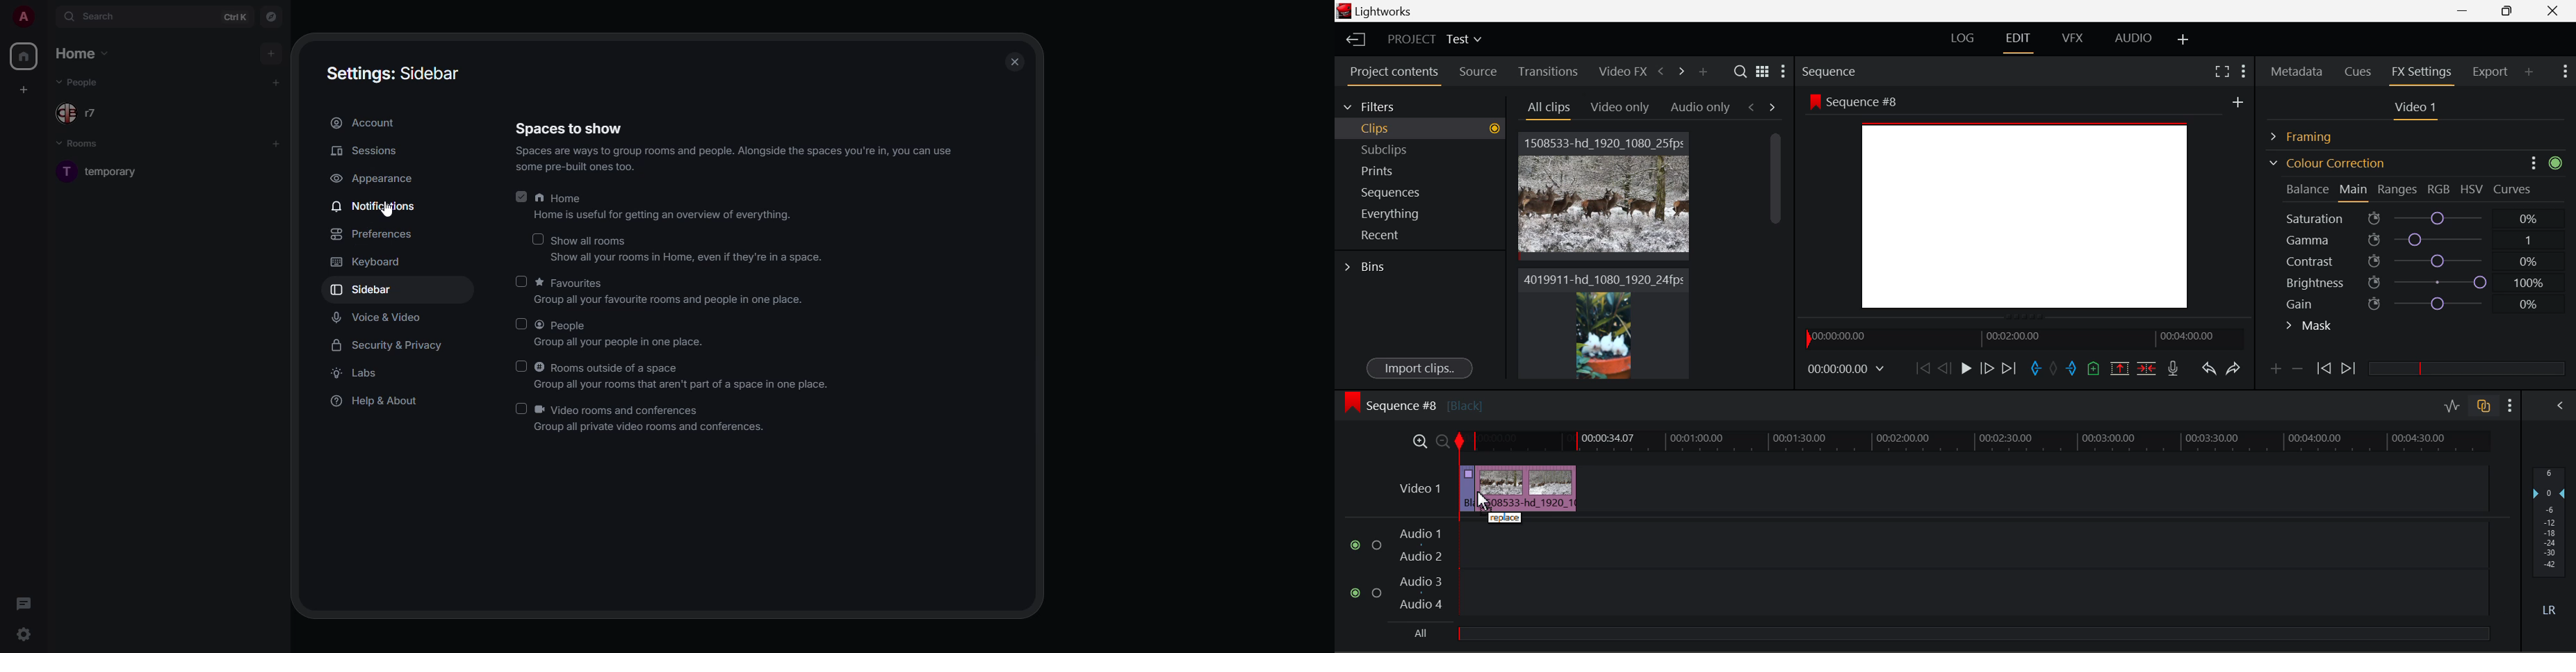 This screenshot has width=2576, height=672. Describe the element at coordinates (2467, 11) in the screenshot. I see `Restore Down` at that location.